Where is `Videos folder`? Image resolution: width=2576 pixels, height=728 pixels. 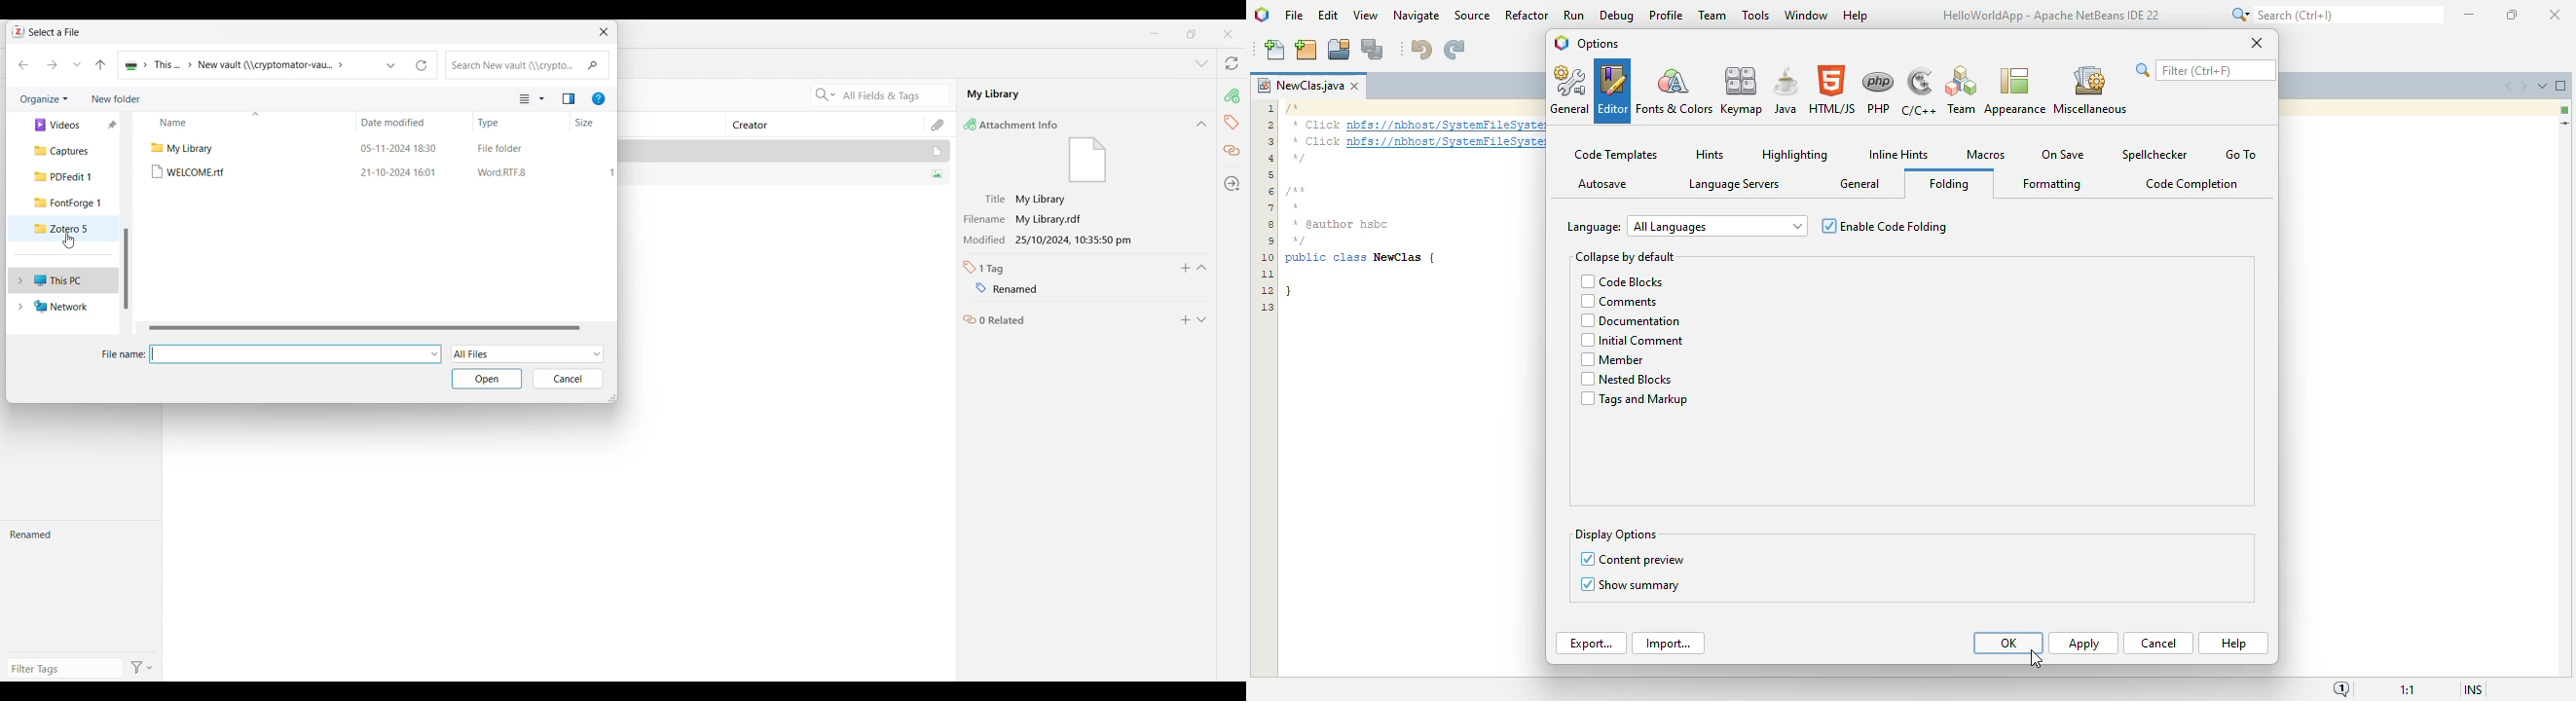
Videos folder is located at coordinates (67, 125).